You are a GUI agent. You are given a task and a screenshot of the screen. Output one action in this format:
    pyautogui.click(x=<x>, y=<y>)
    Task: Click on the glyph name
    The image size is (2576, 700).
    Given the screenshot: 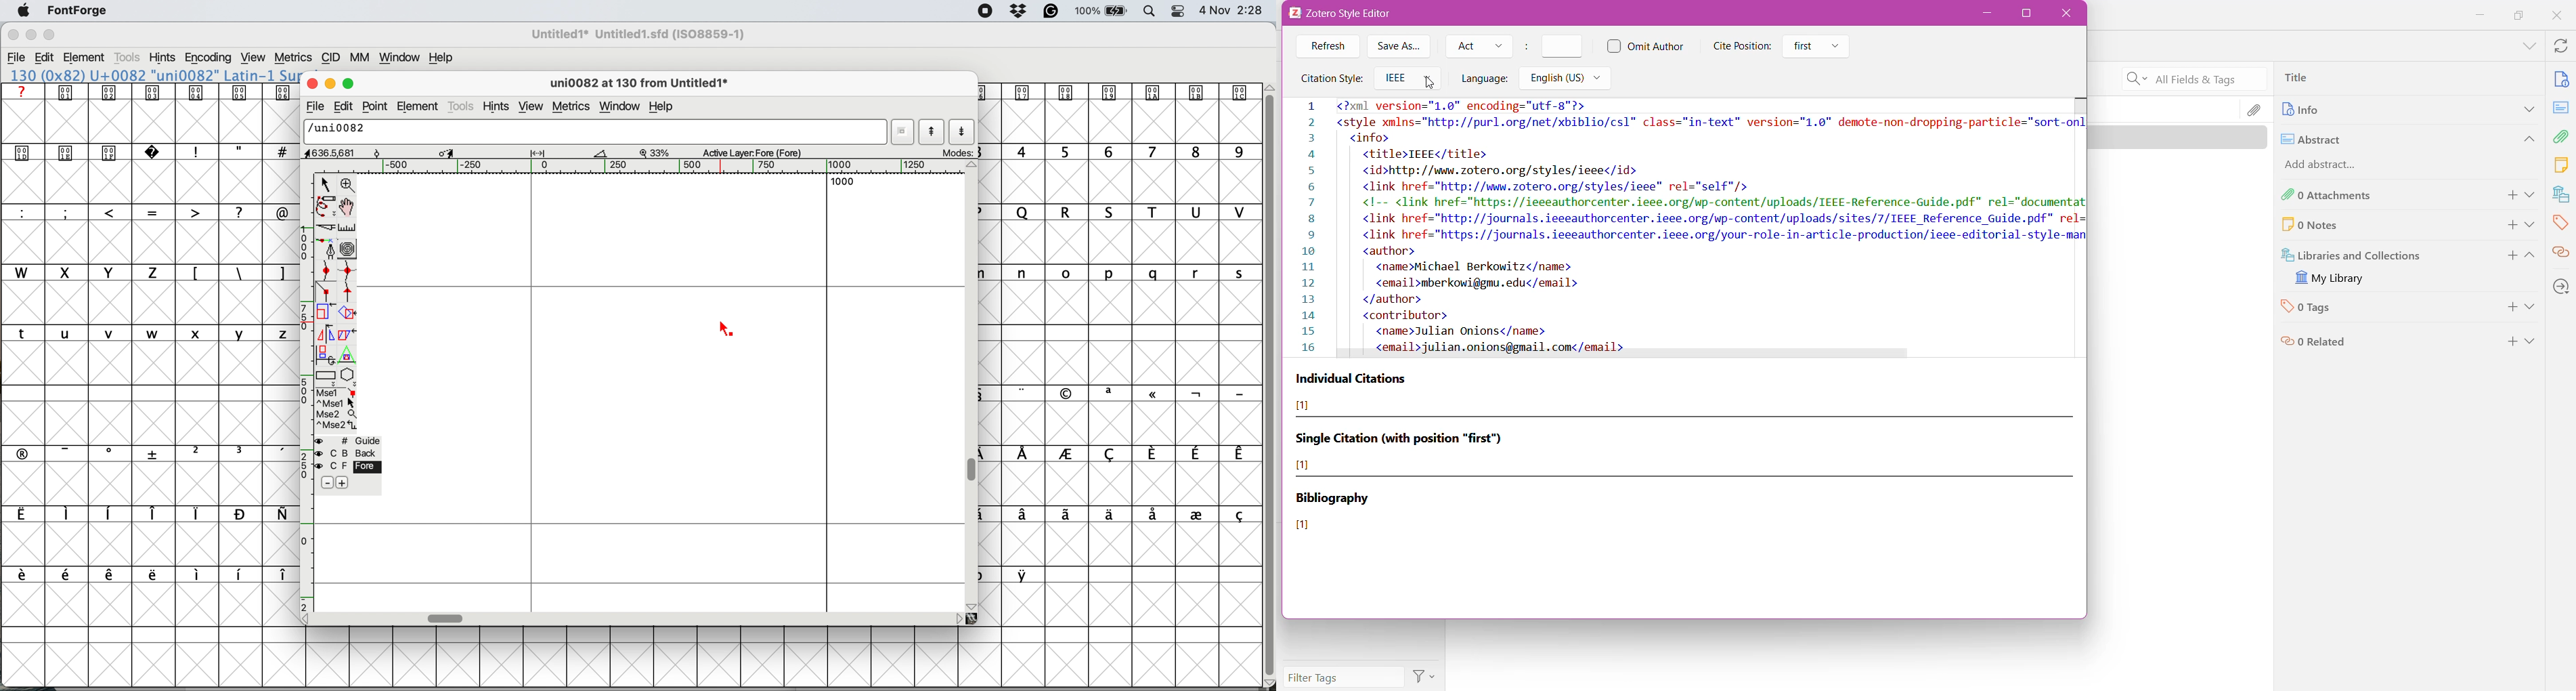 What is the action you would take?
    pyautogui.click(x=596, y=132)
    